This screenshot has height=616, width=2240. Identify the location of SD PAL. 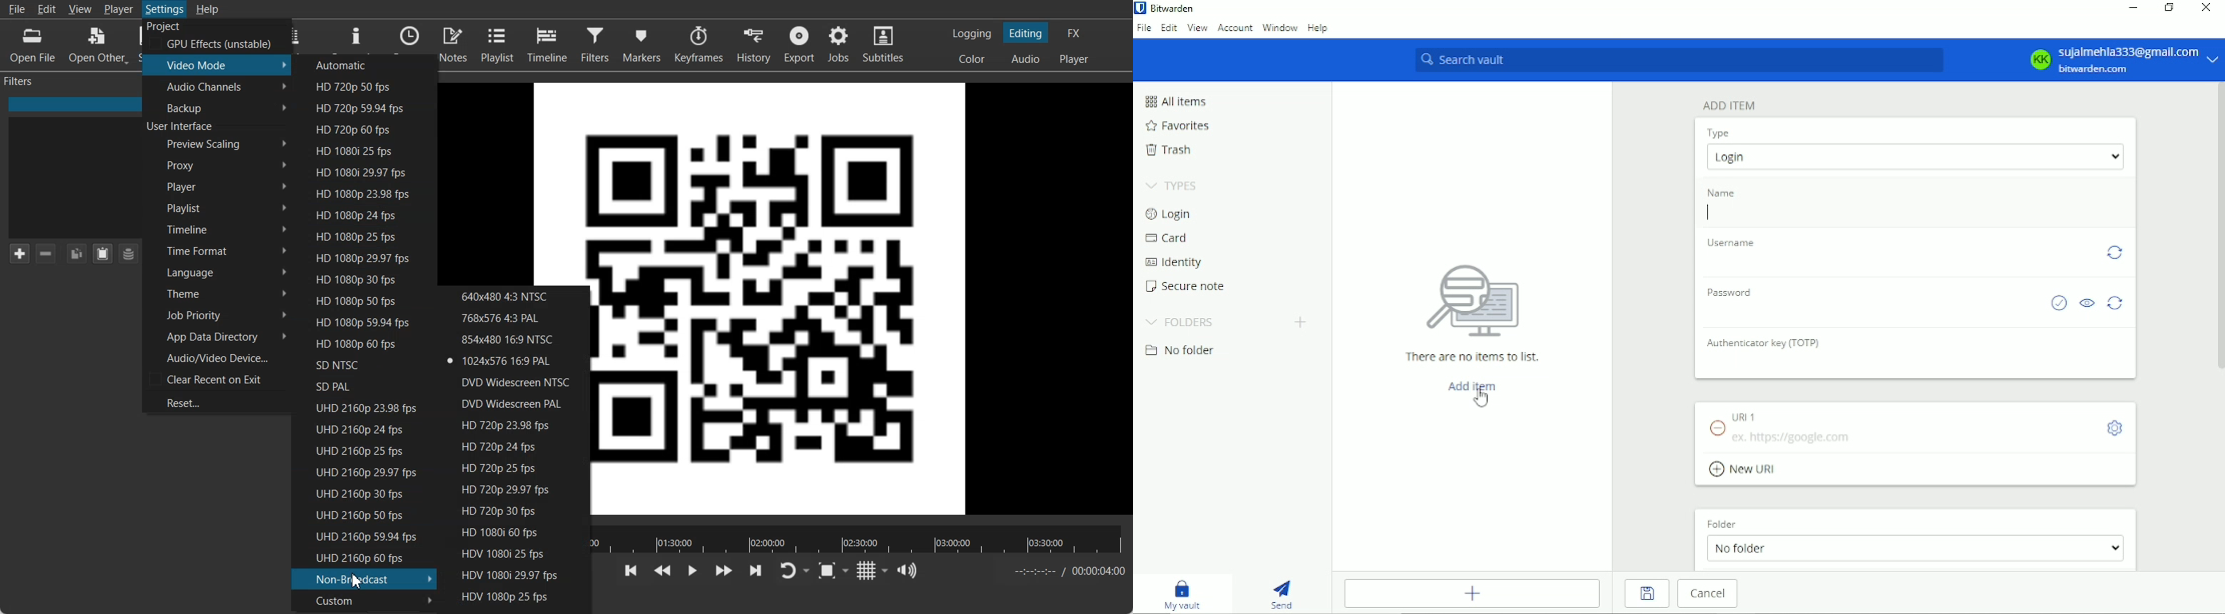
(358, 386).